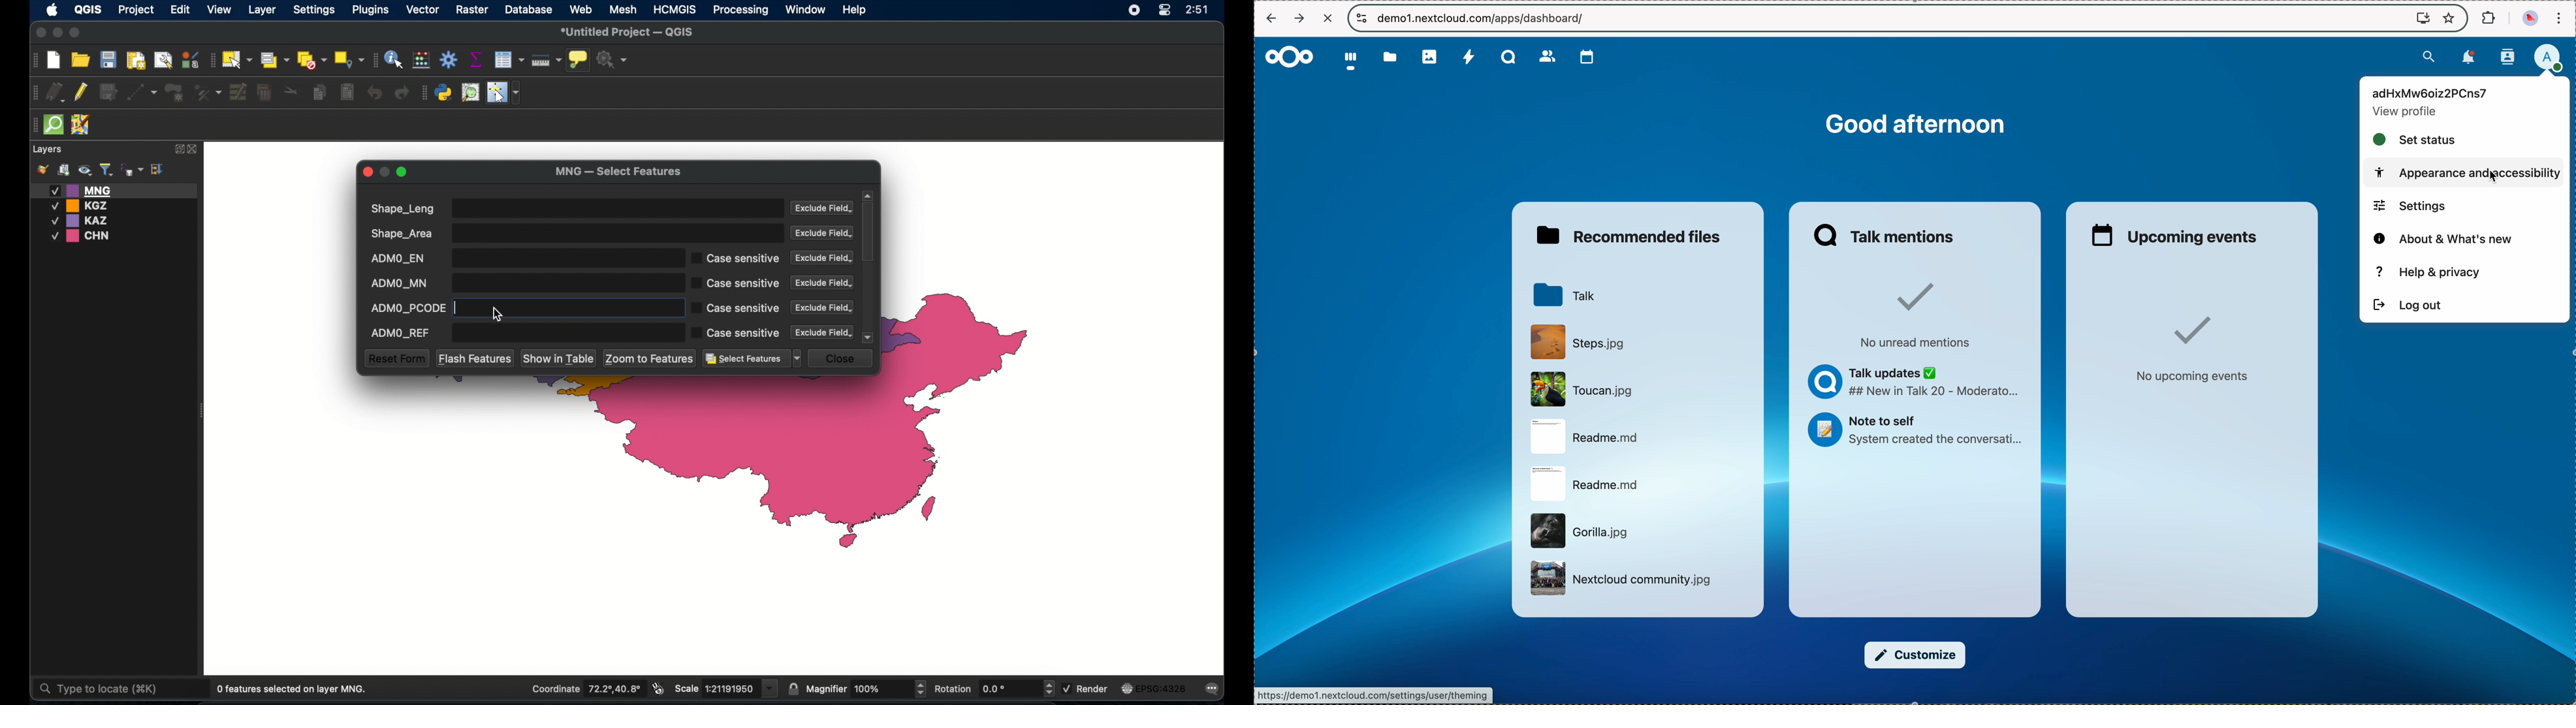 This screenshot has height=728, width=2576. Describe the element at coordinates (1585, 388) in the screenshot. I see `file` at that location.